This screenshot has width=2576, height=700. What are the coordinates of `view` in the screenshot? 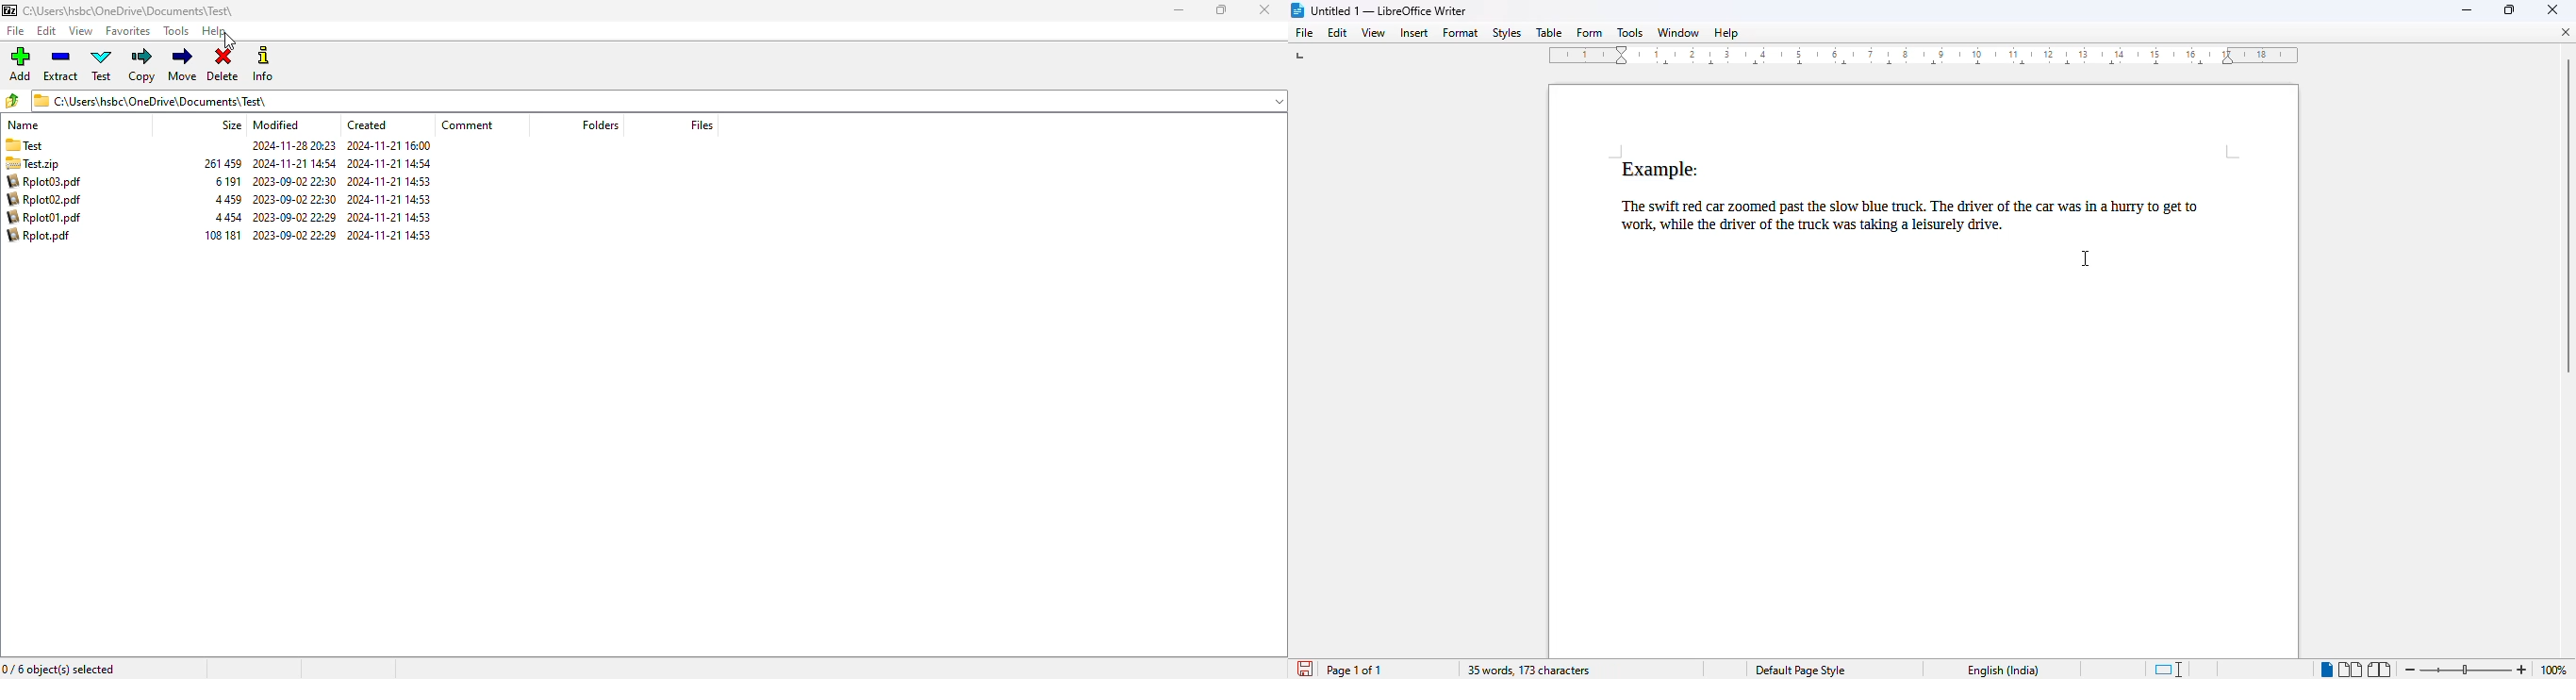 It's located at (81, 31).